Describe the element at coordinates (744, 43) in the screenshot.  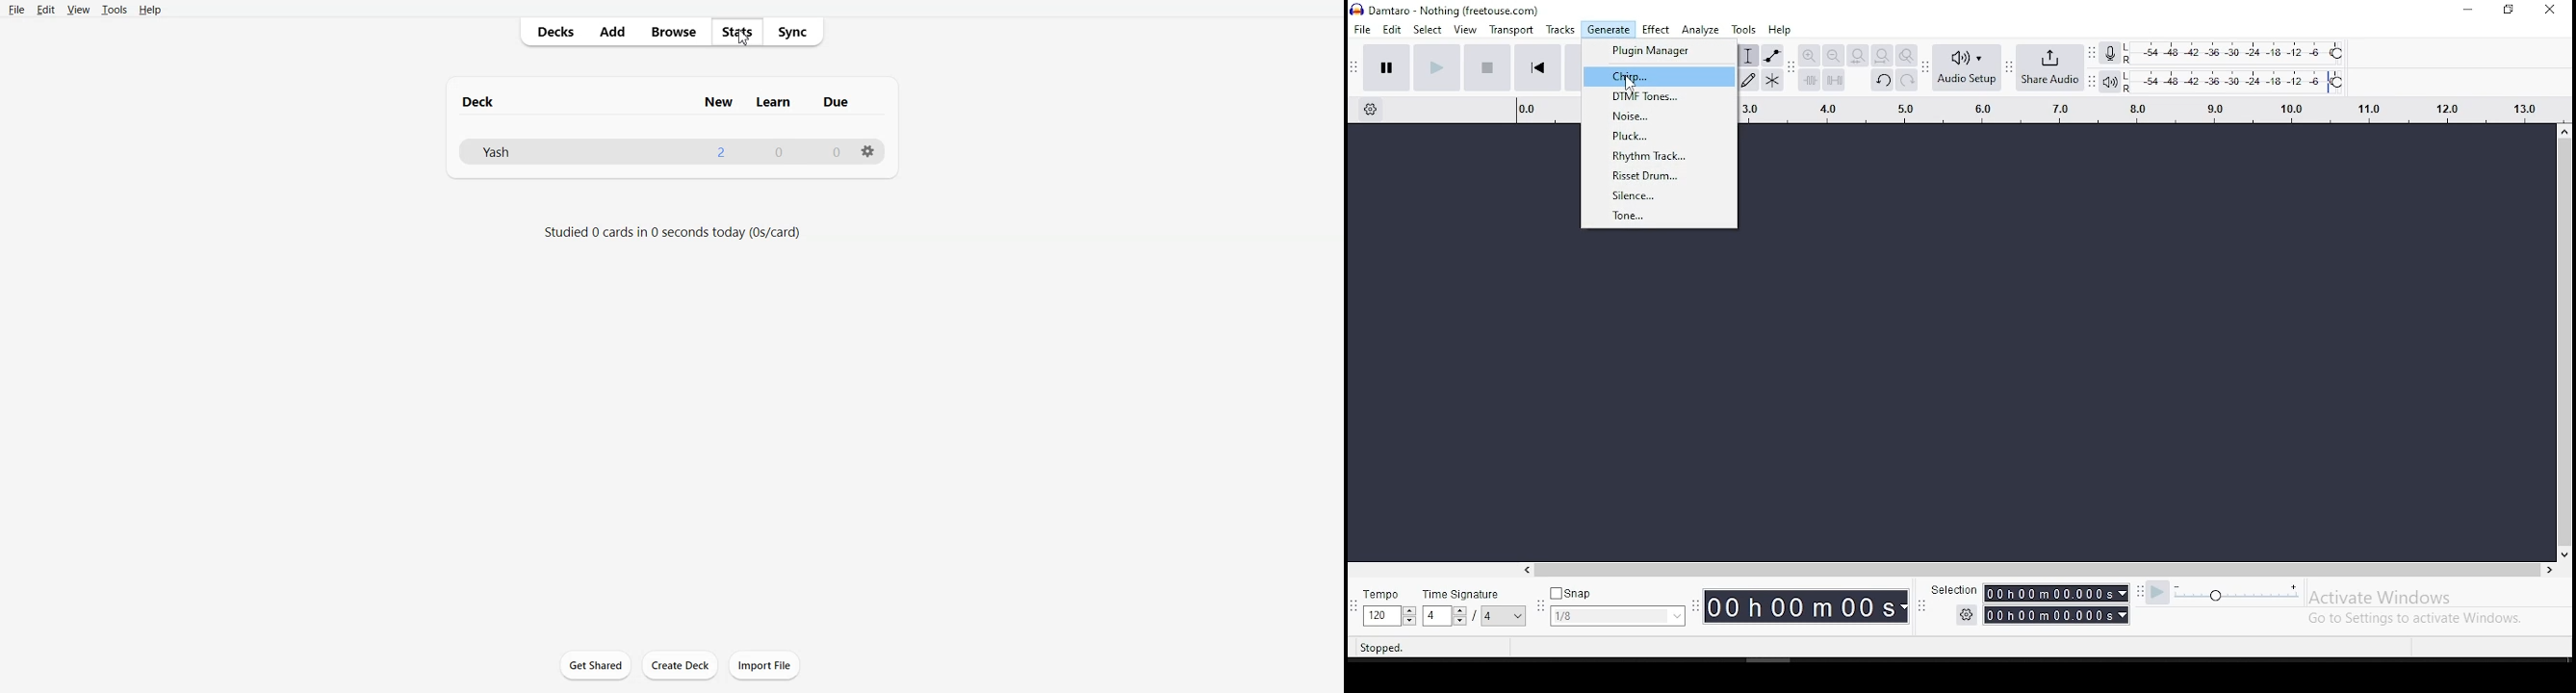
I see `cursor` at that location.